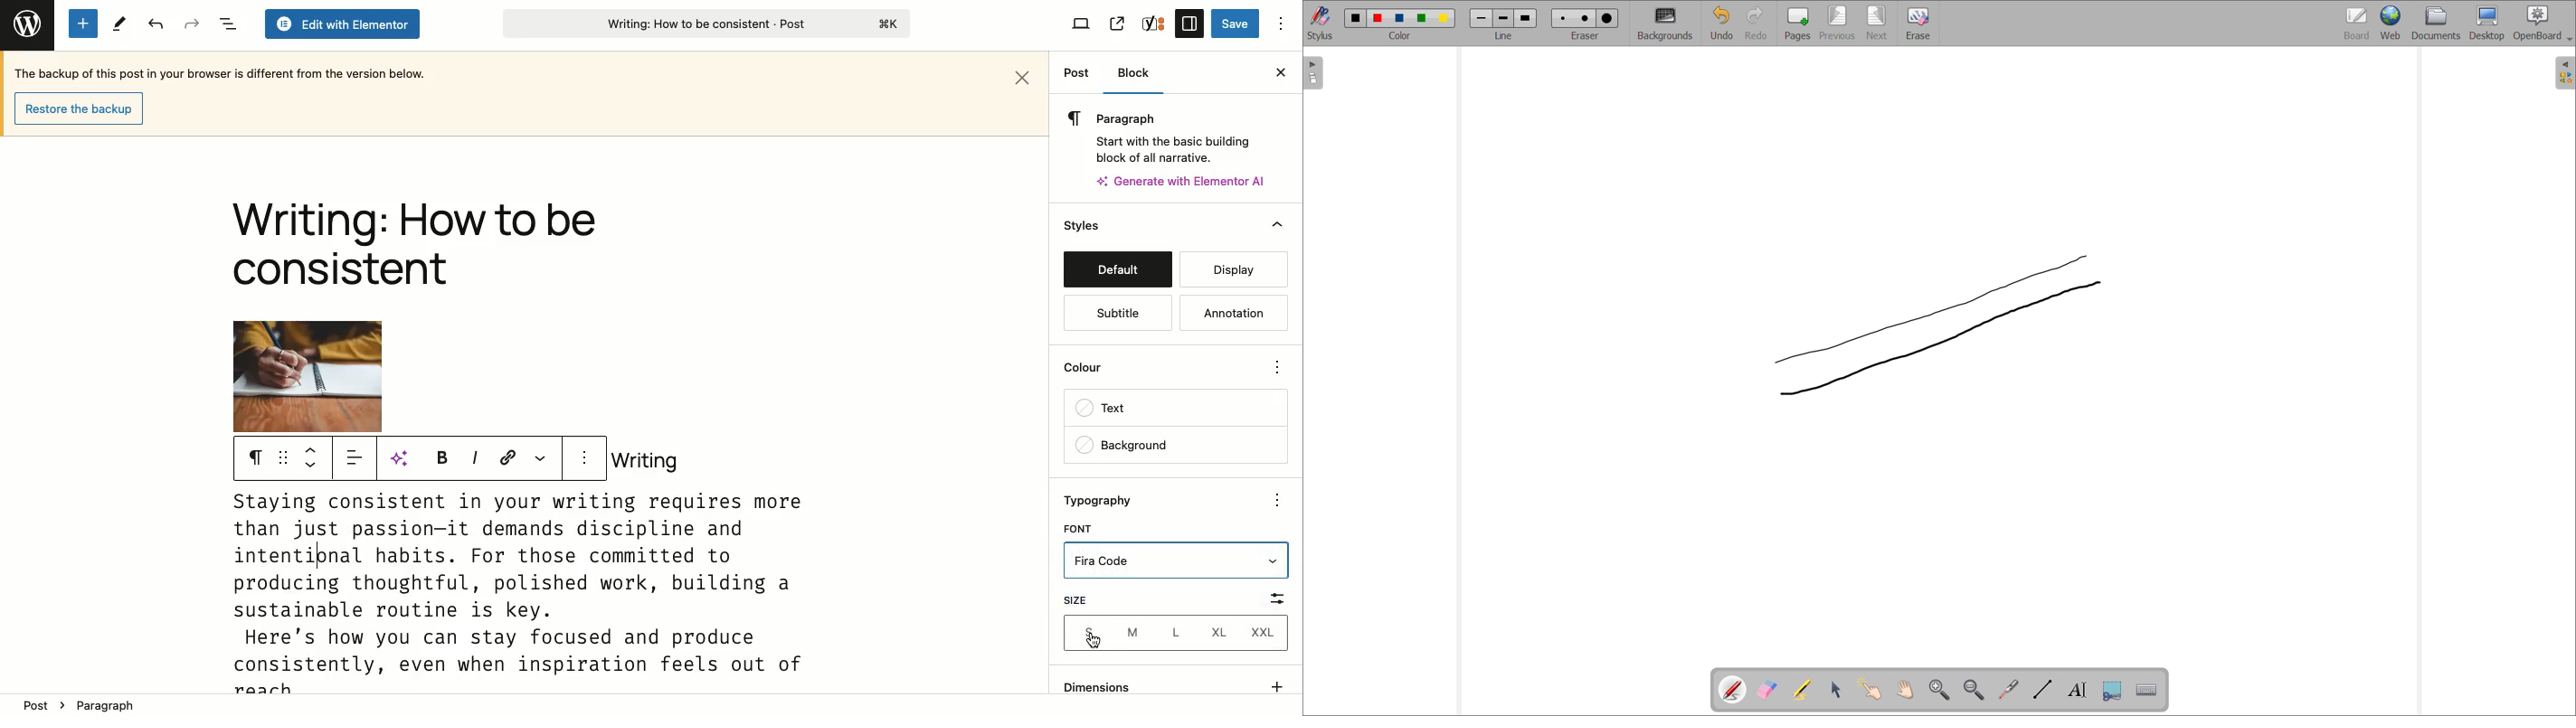 This screenshot has width=2576, height=728. What do you see at coordinates (1024, 75) in the screenshot?
I see `Close` at bounding box center [1024, 75].